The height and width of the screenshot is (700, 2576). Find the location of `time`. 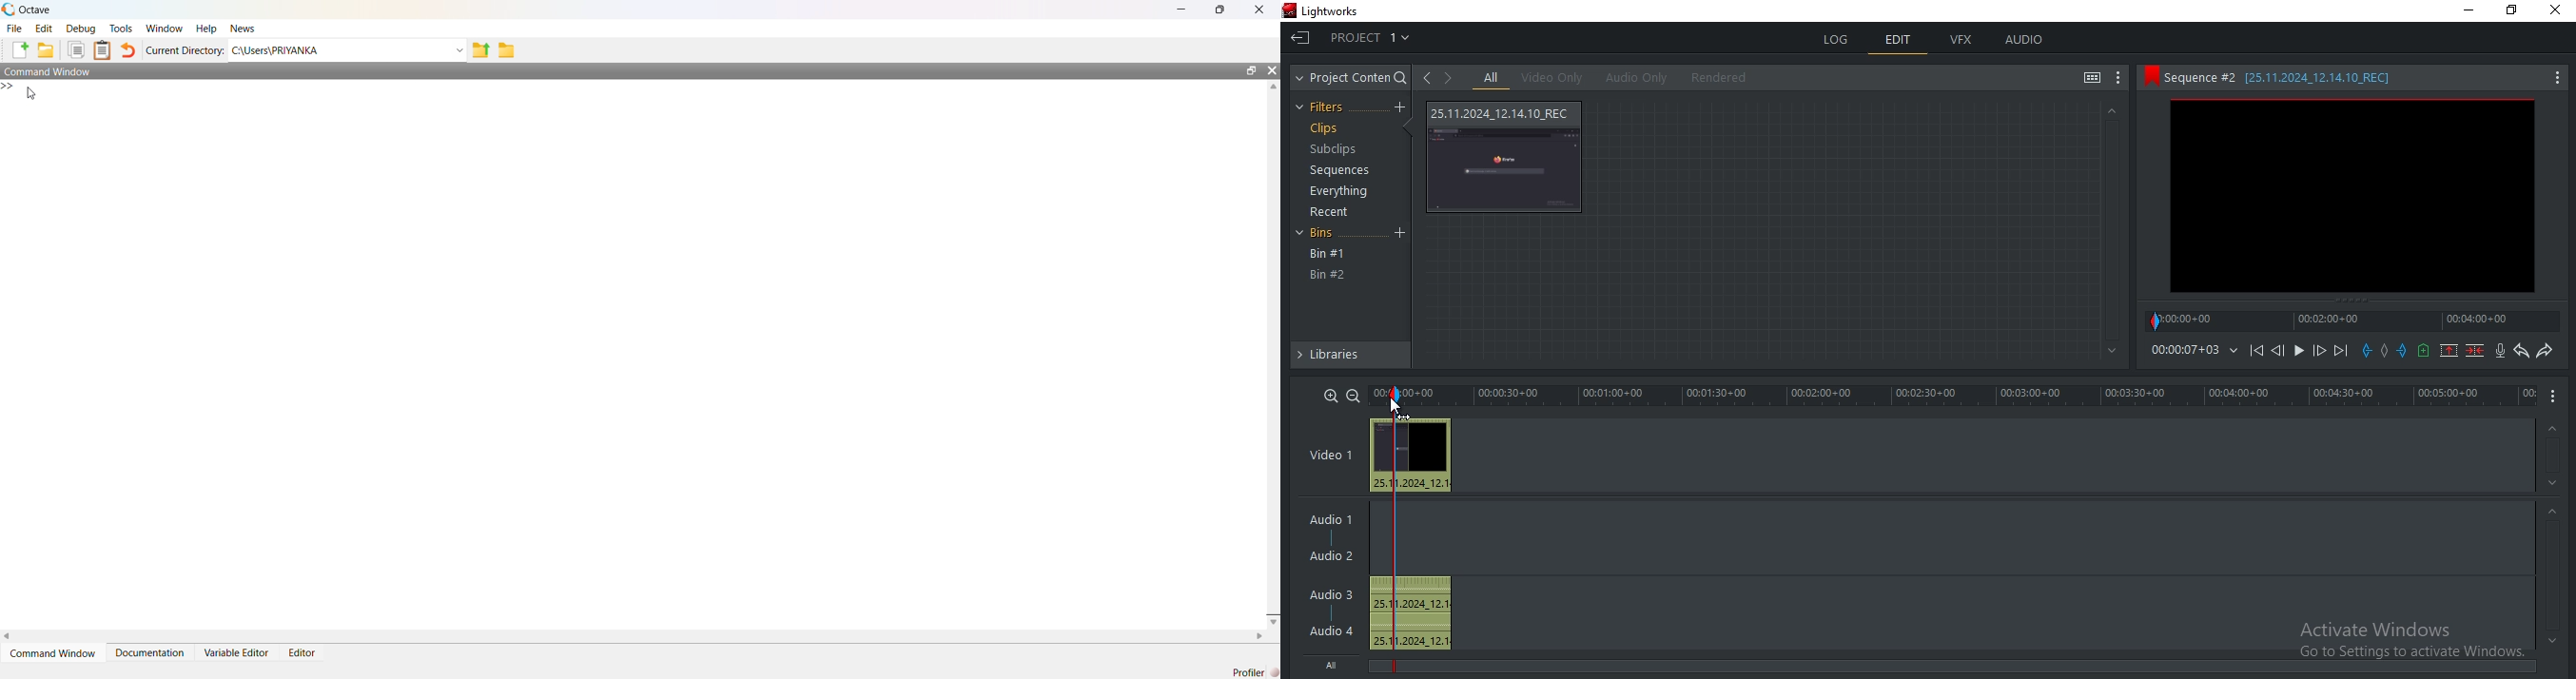

time is located at coordinates (2192, 350).